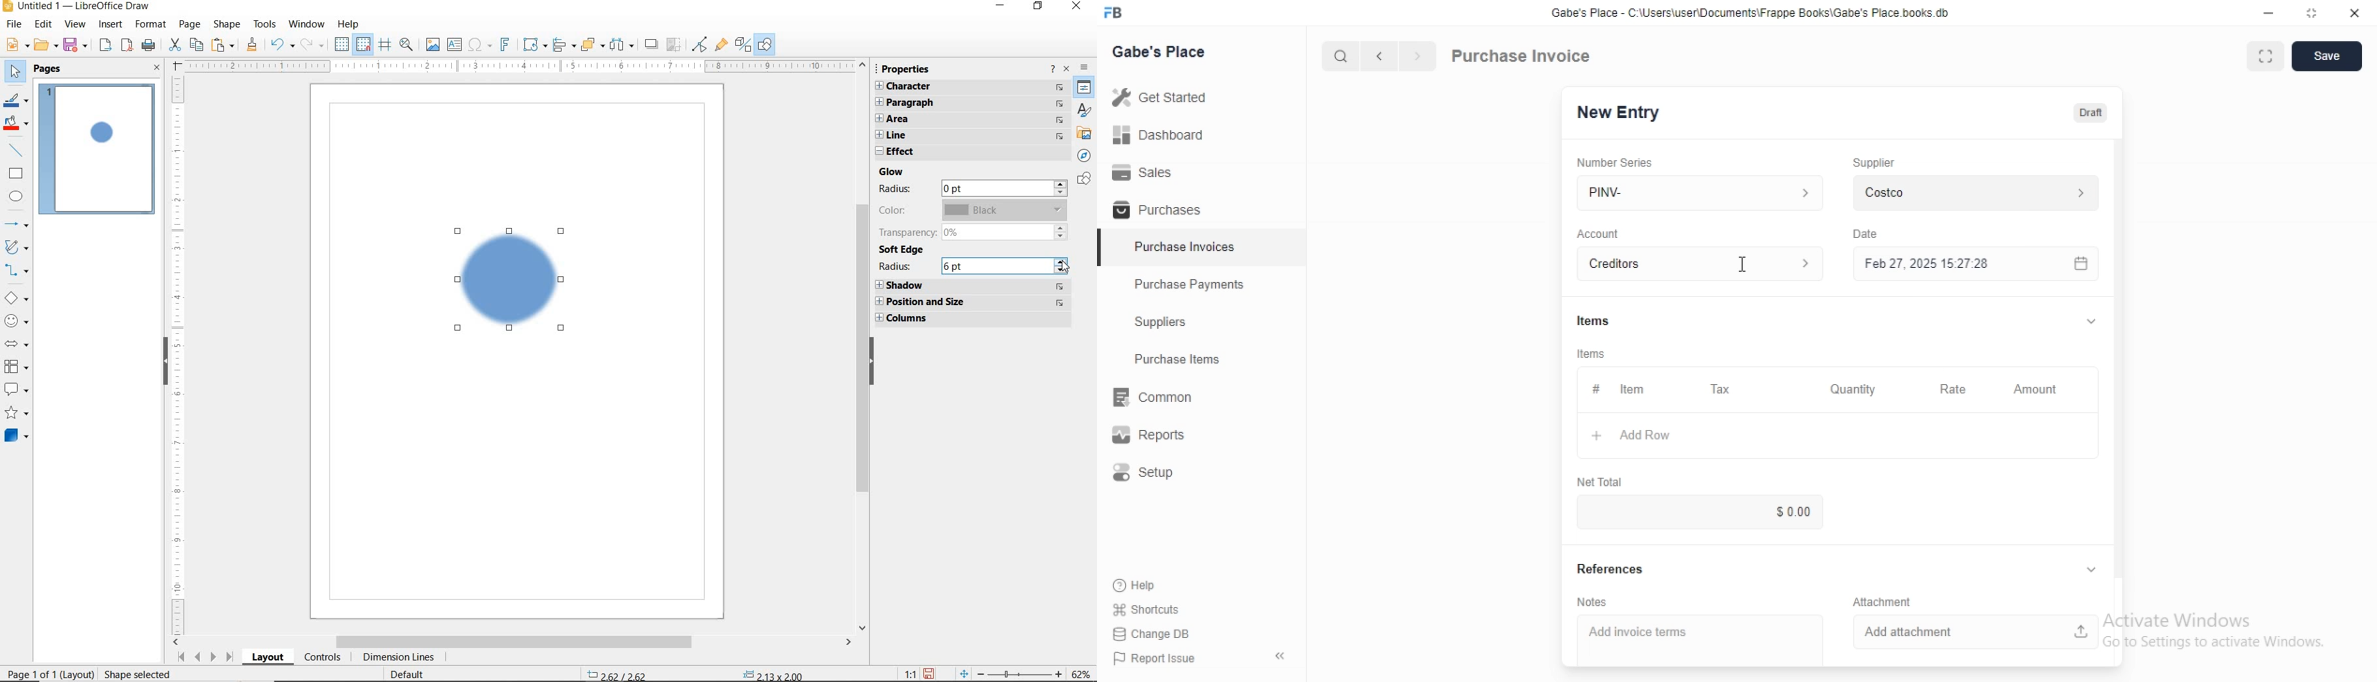 This screenshot has height=700, width=2380. I want to click on Feb 27, 2025 15:27:28, so click(1976, 263).